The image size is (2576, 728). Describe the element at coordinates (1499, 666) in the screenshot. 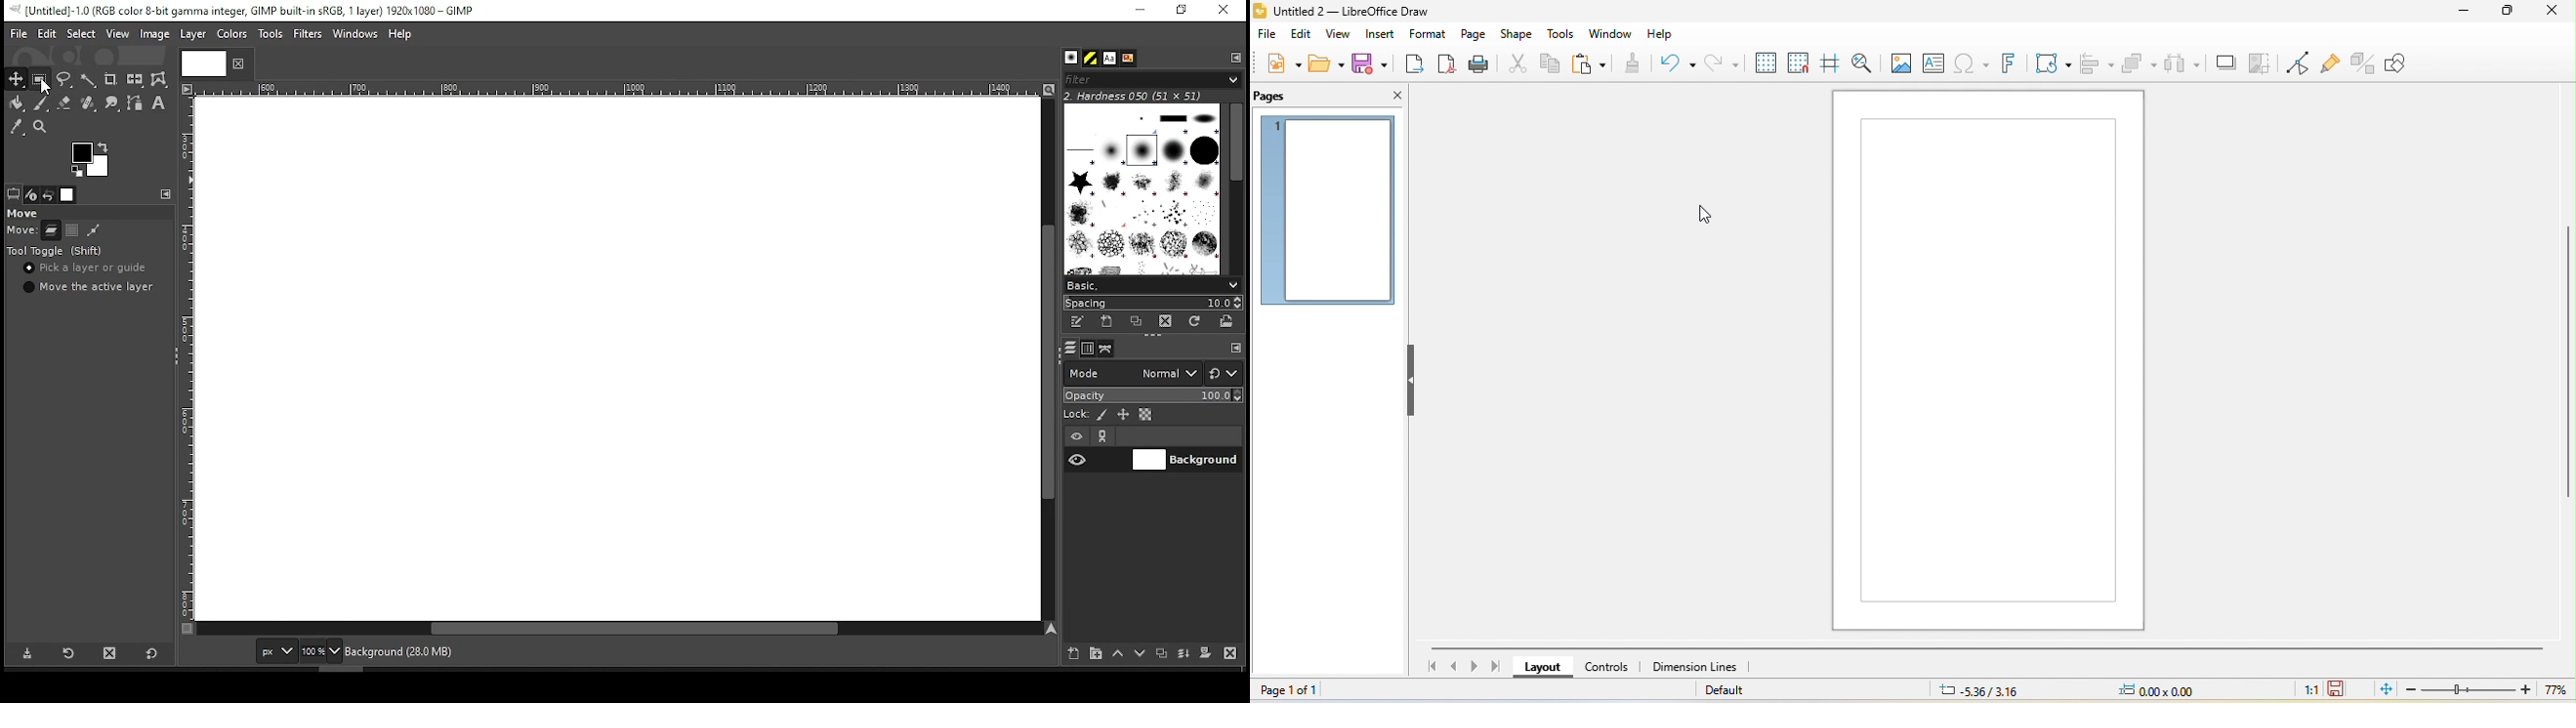

I see `last page` at that location.